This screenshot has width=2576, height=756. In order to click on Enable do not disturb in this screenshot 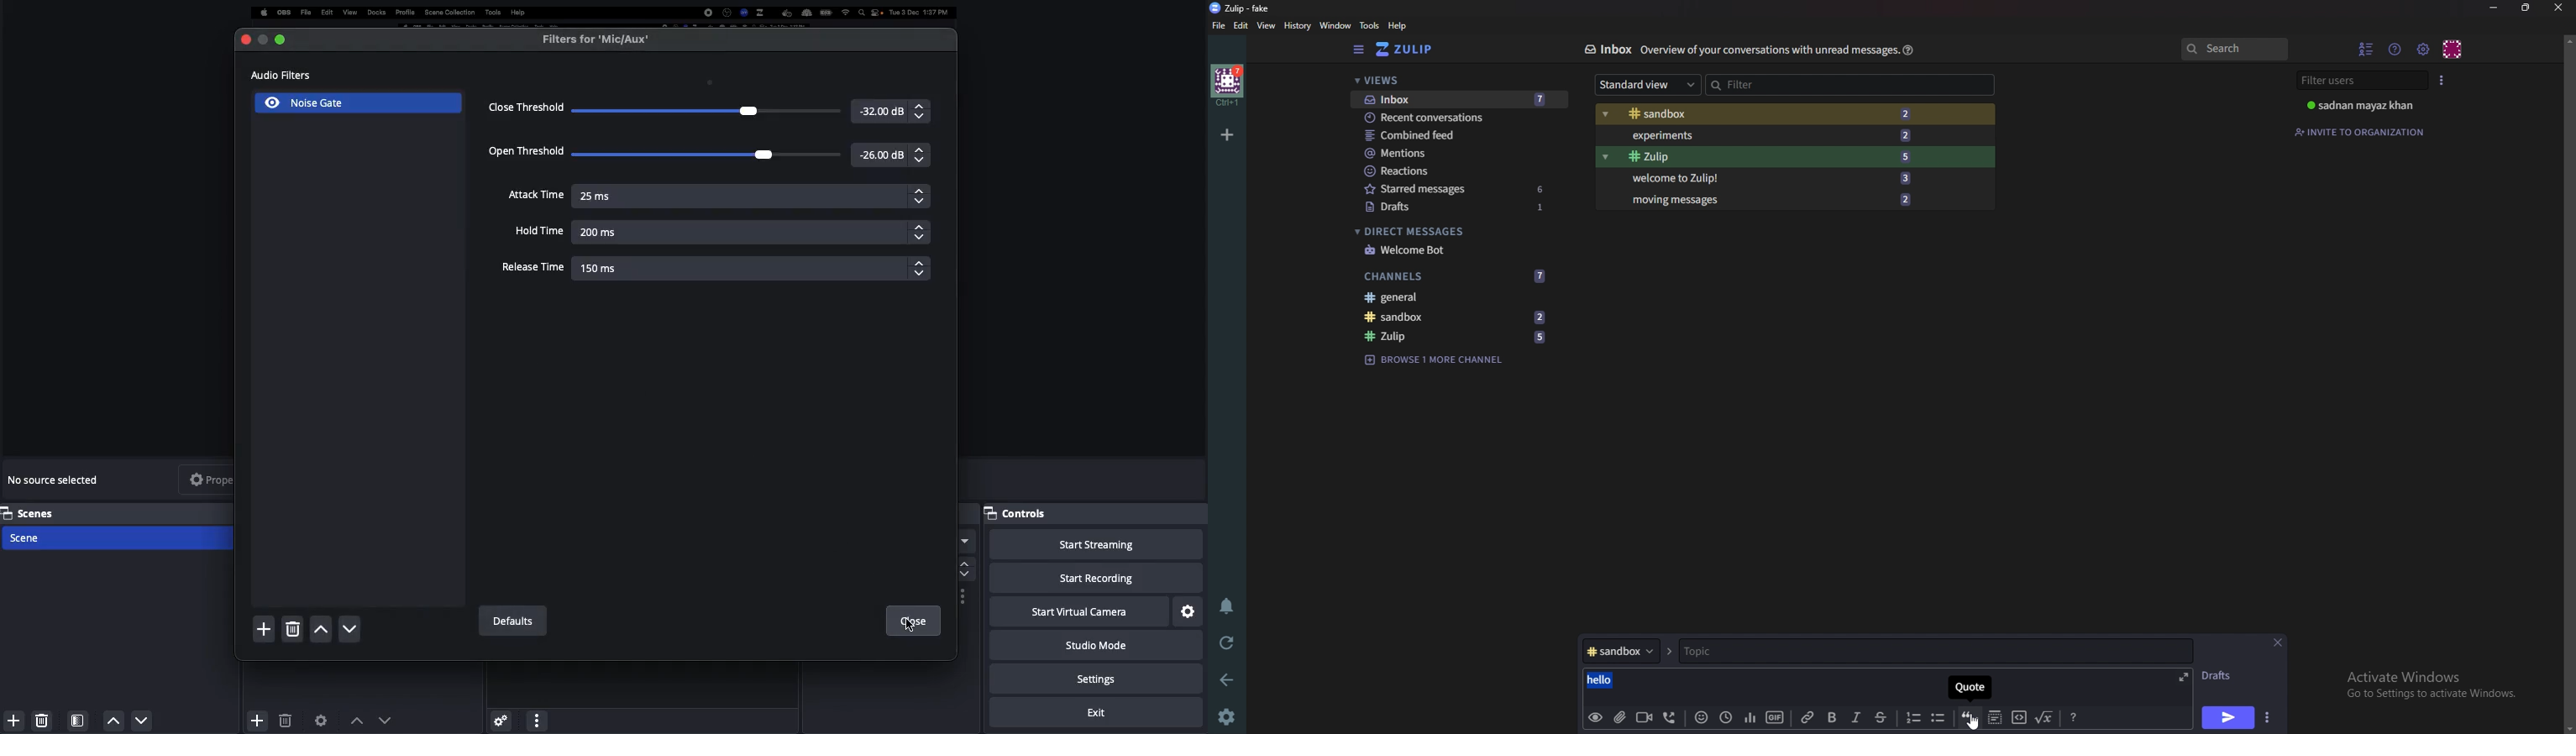, I will do `click(1225, 606)`.